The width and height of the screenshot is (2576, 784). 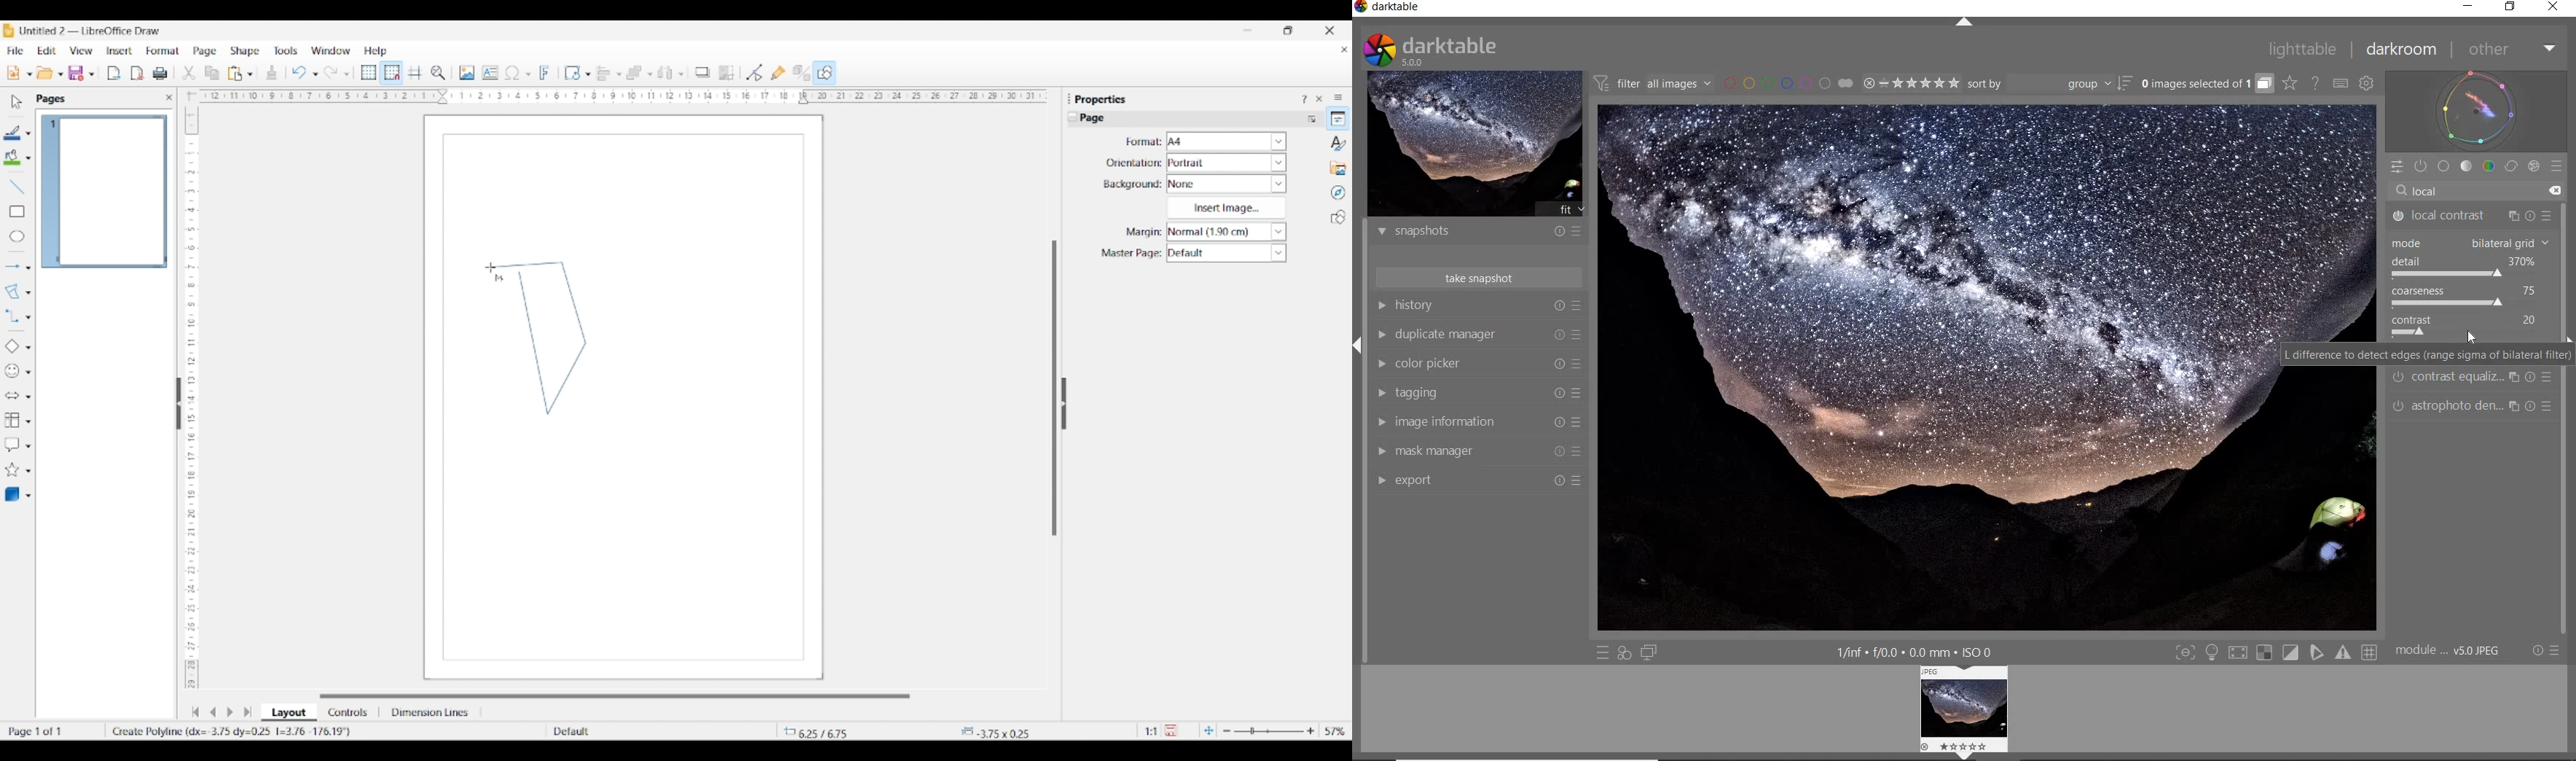 I want to click on Sidebar settings, so click(x=1338, y=97).